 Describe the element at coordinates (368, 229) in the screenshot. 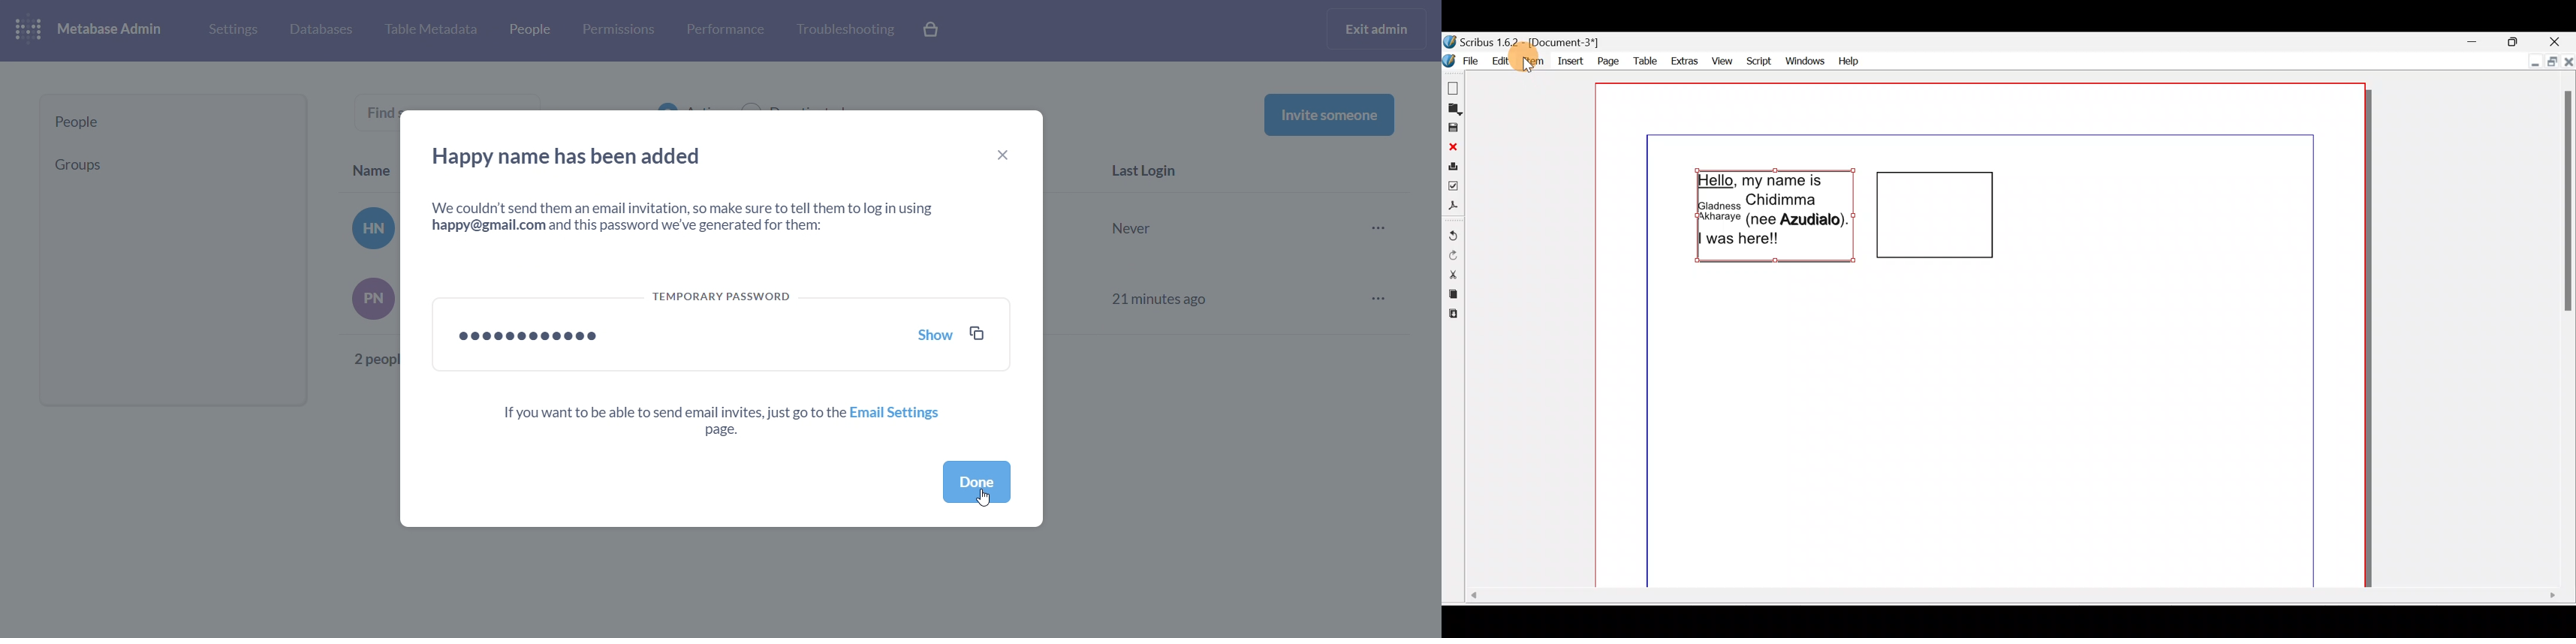

I see `image` at that location.